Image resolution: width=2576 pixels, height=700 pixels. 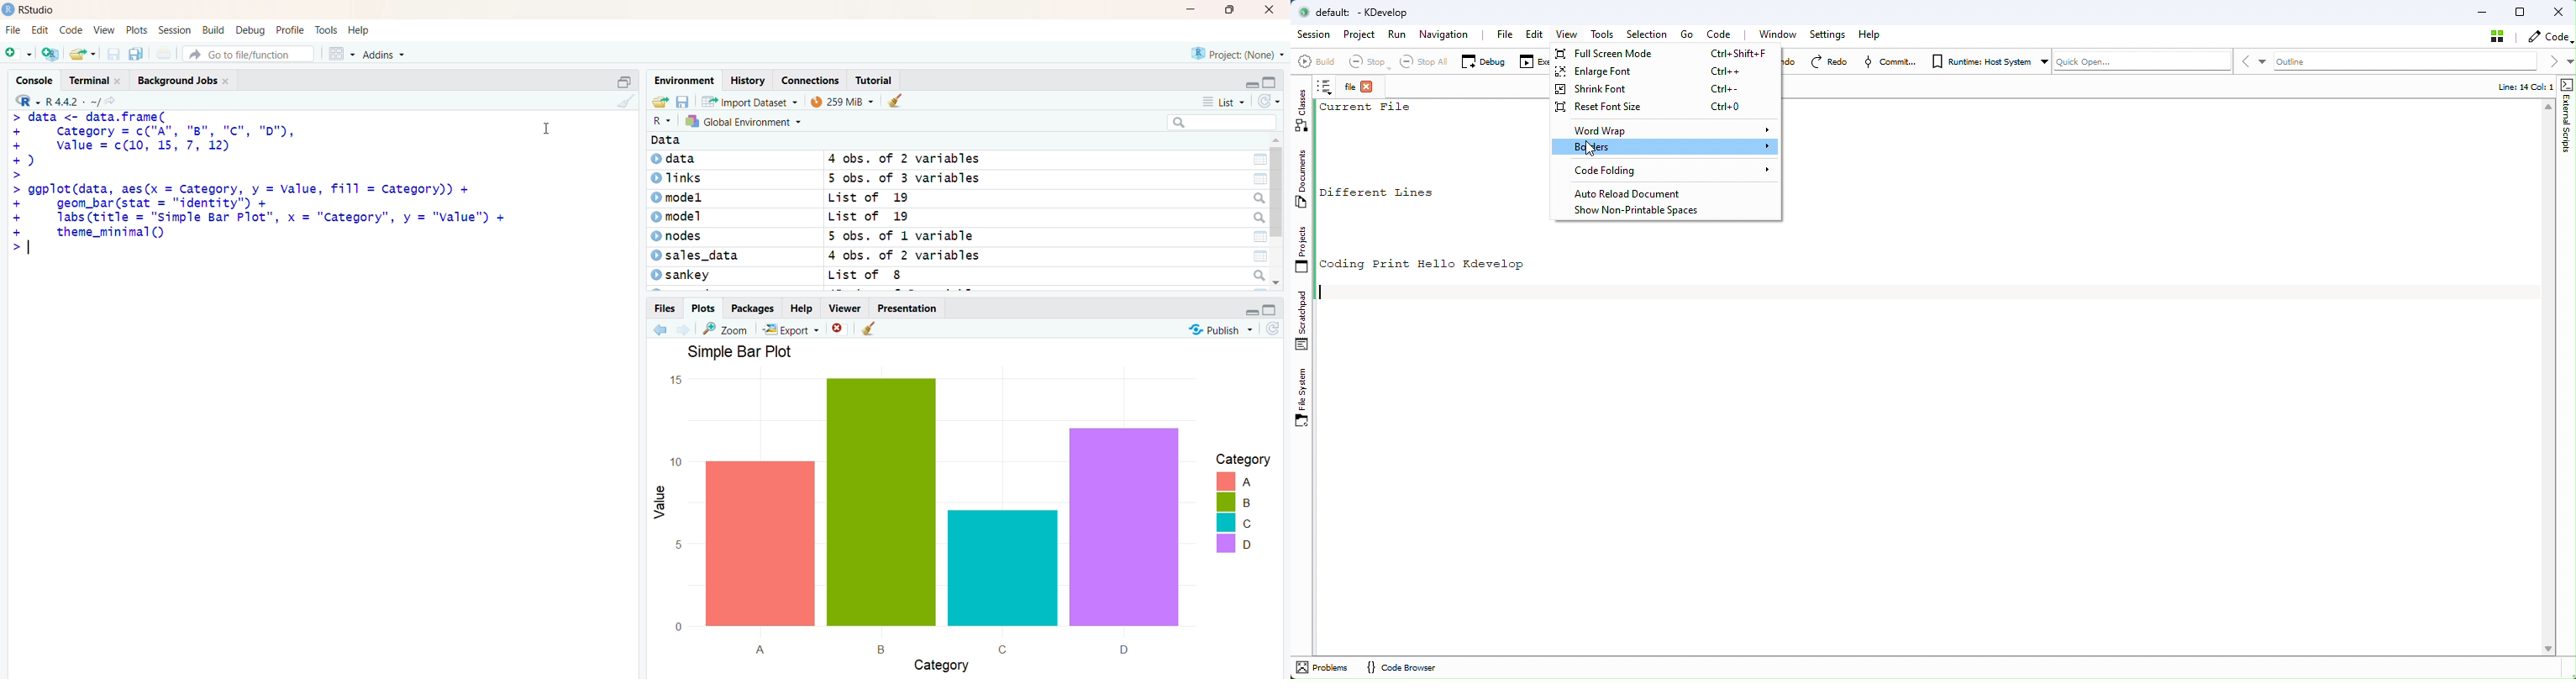 What do you see at coordinates (876, 80) in the screenshot?
I see `Tutorial` at bounding box center [876, 80].